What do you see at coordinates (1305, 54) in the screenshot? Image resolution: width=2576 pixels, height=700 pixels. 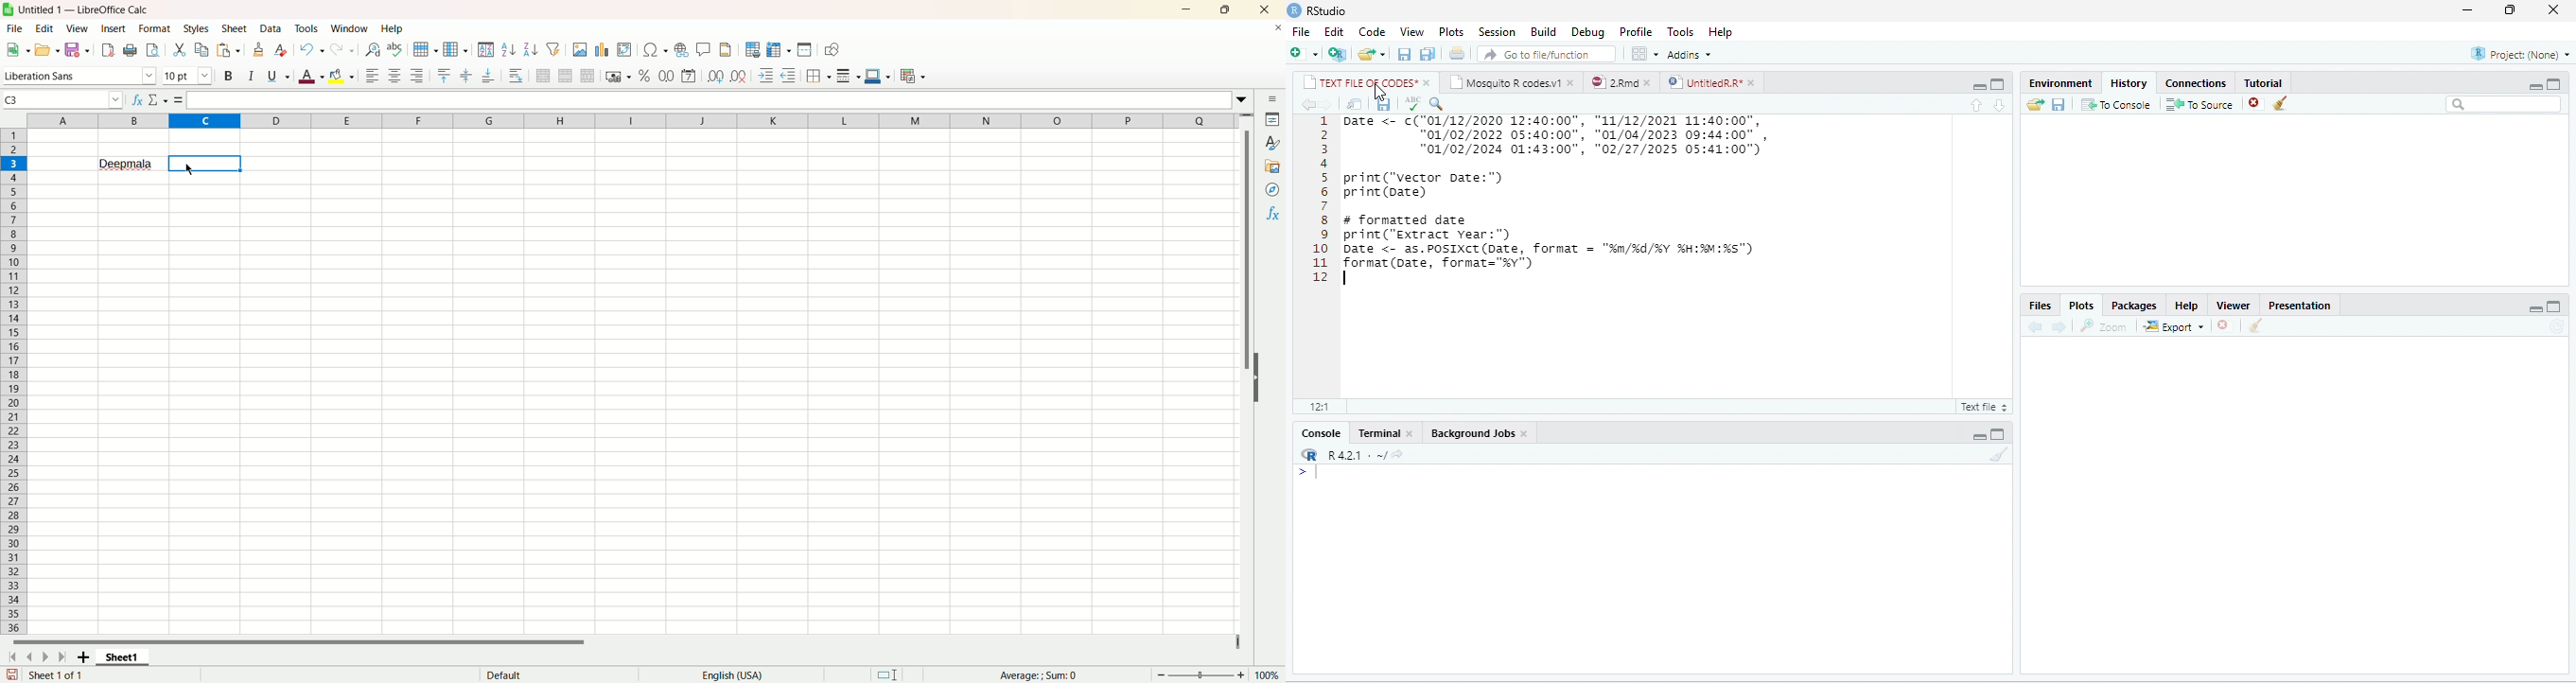 I see `new file` at bounding box center [1305, 54].